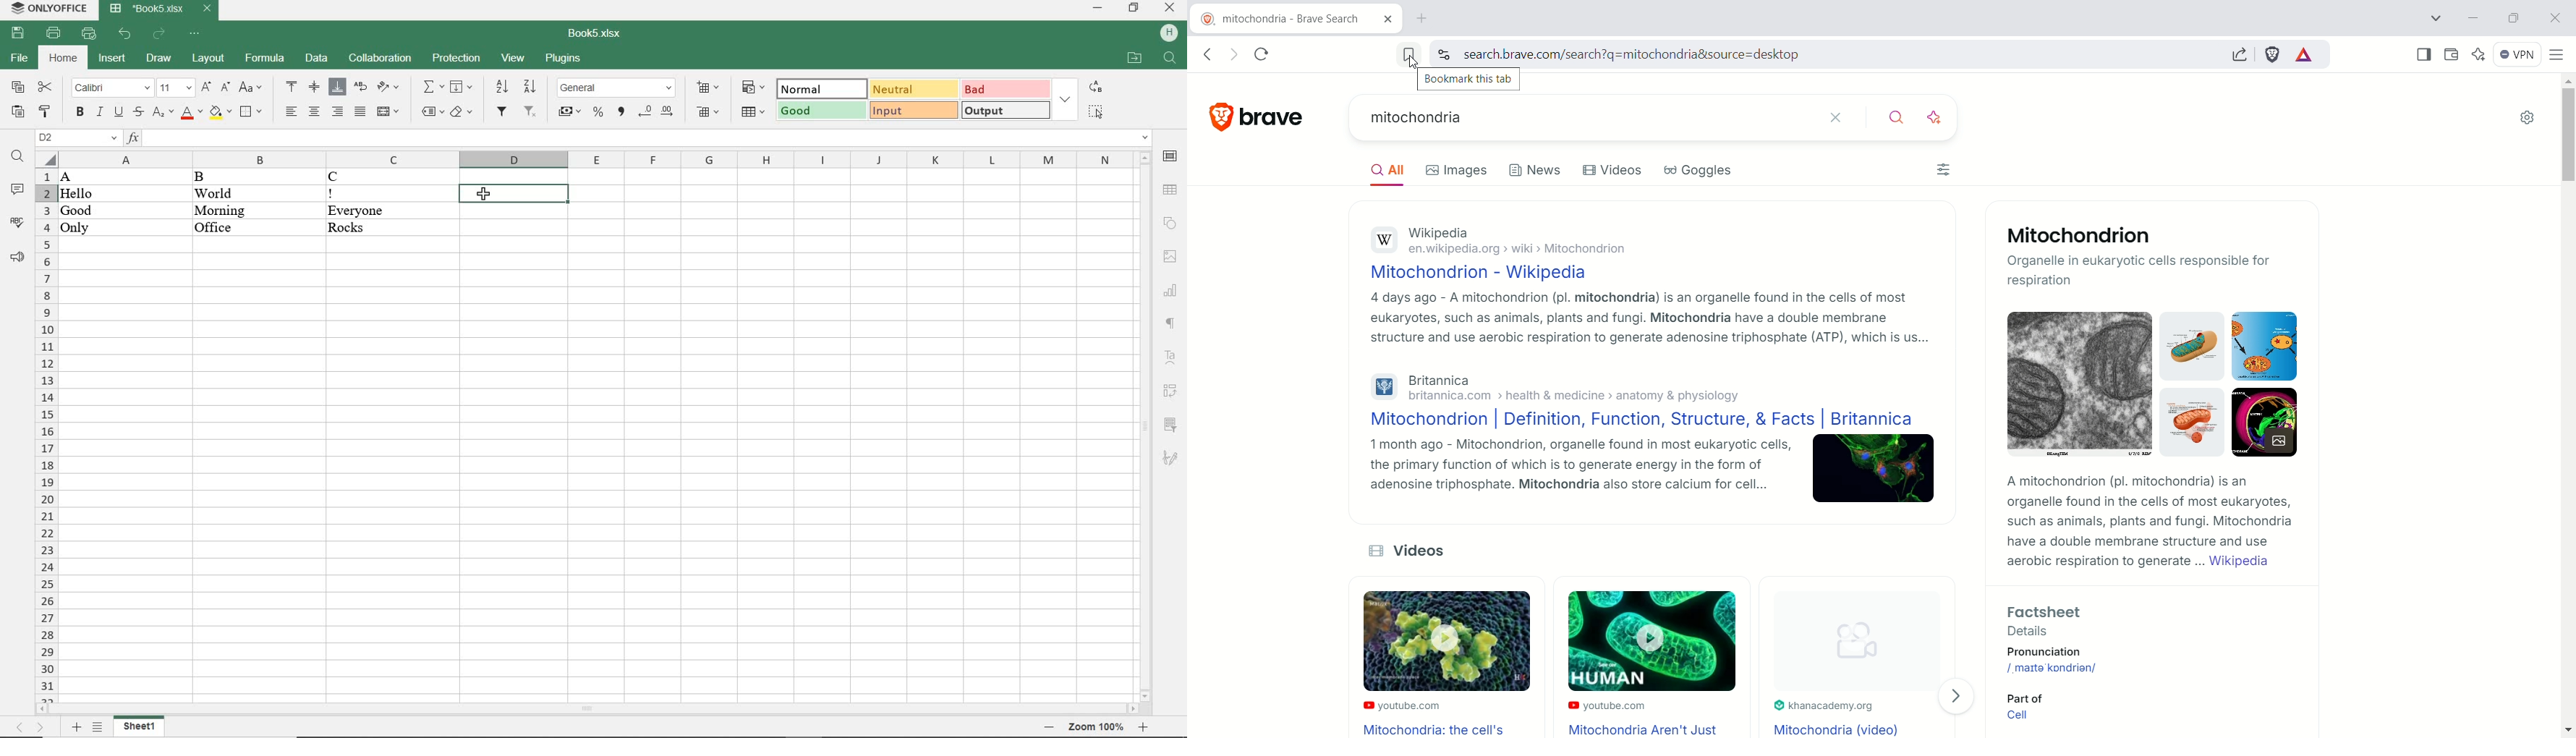 The image size is (2576, 756). Describe the element at coordinates (753, 112) in the screenshot. I see `FORMAT AS TABLE TEMPLATE` at that location.